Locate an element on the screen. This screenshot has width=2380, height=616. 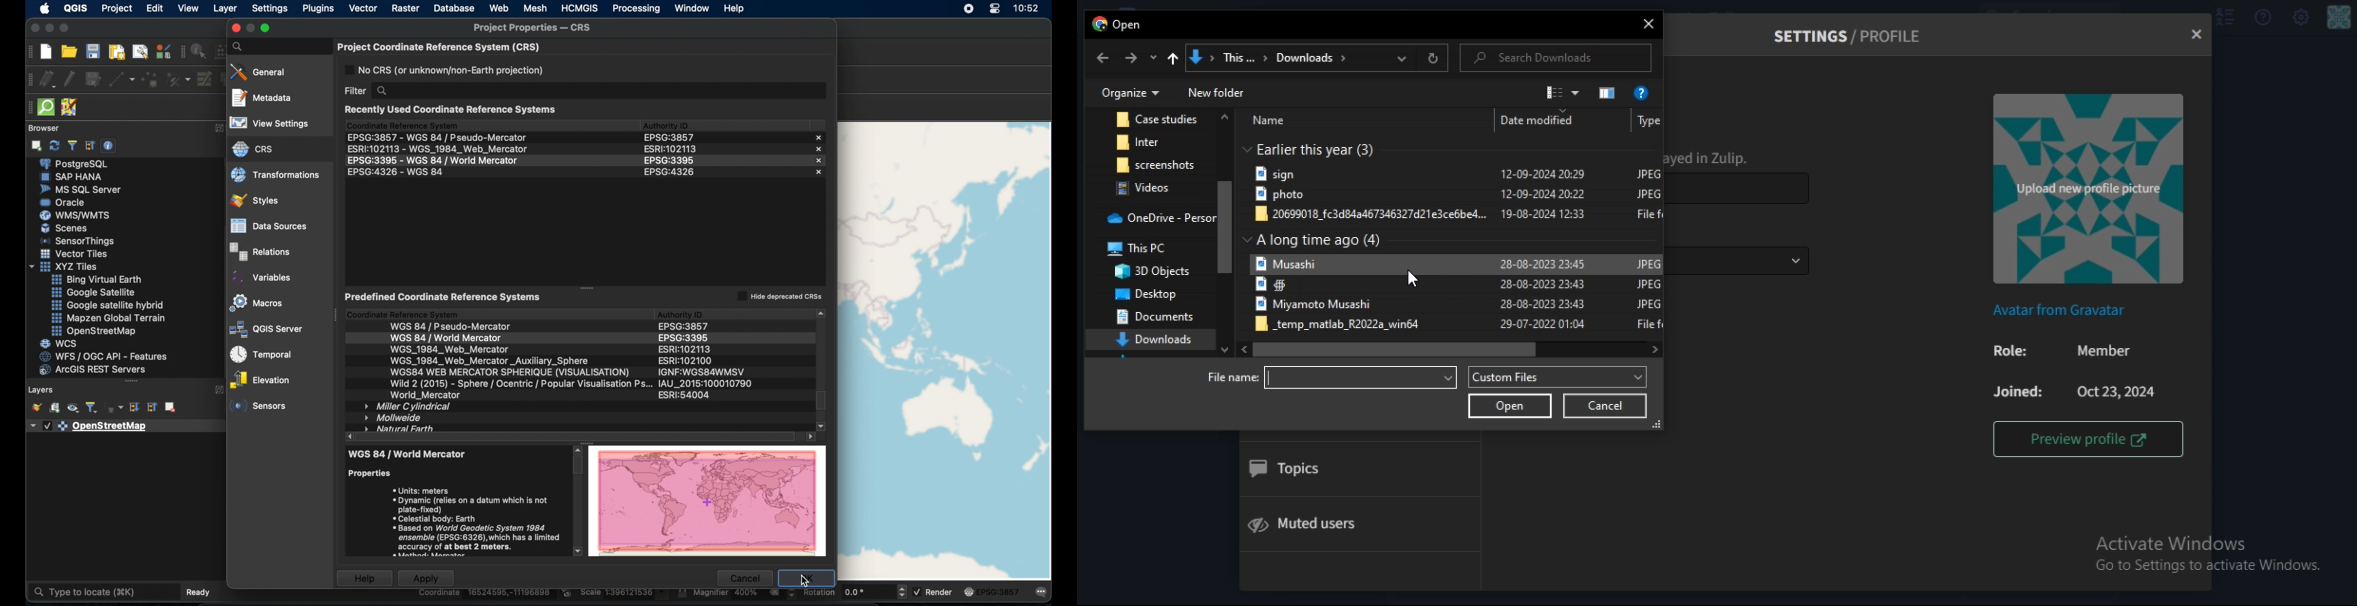
wgs_1984 web mercator is located at coordinates (449, 349).